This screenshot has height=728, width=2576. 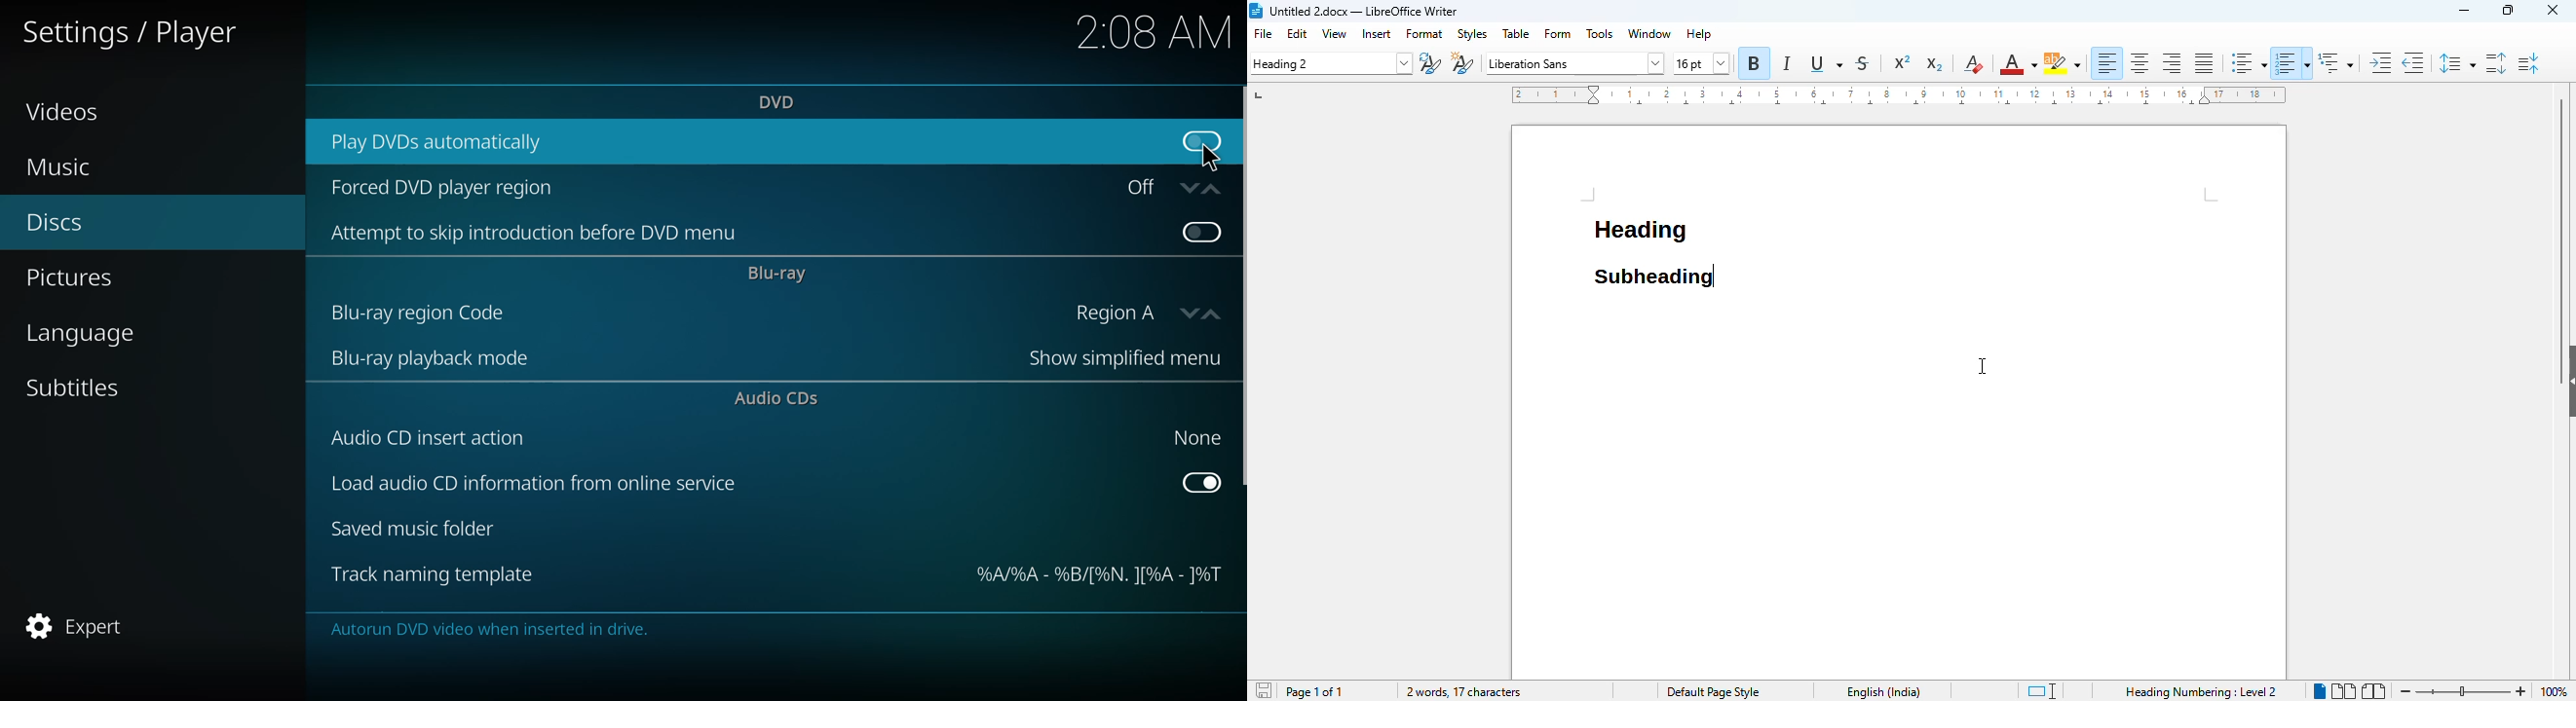 What do you see at coordinates (1701, 63) in the screenshot?
I see `font size` at bounding box center [1701, 63].